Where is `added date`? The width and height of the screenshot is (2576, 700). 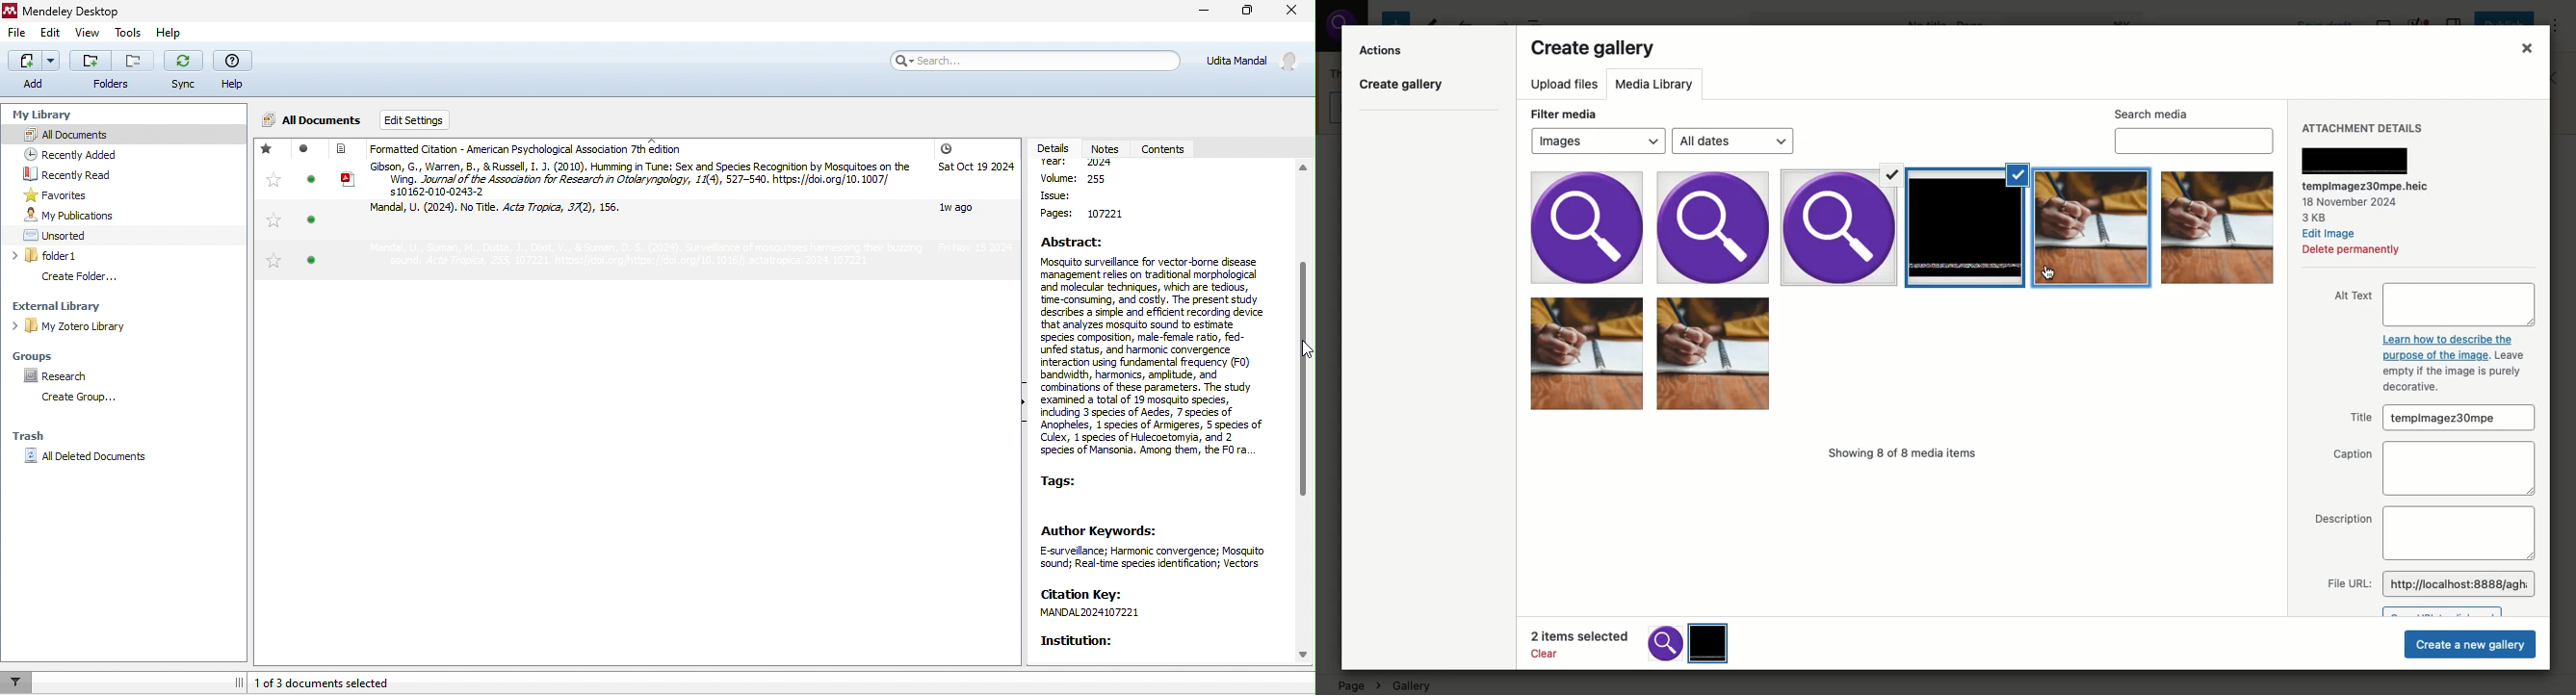
added date is located at coordinates (975, 199).